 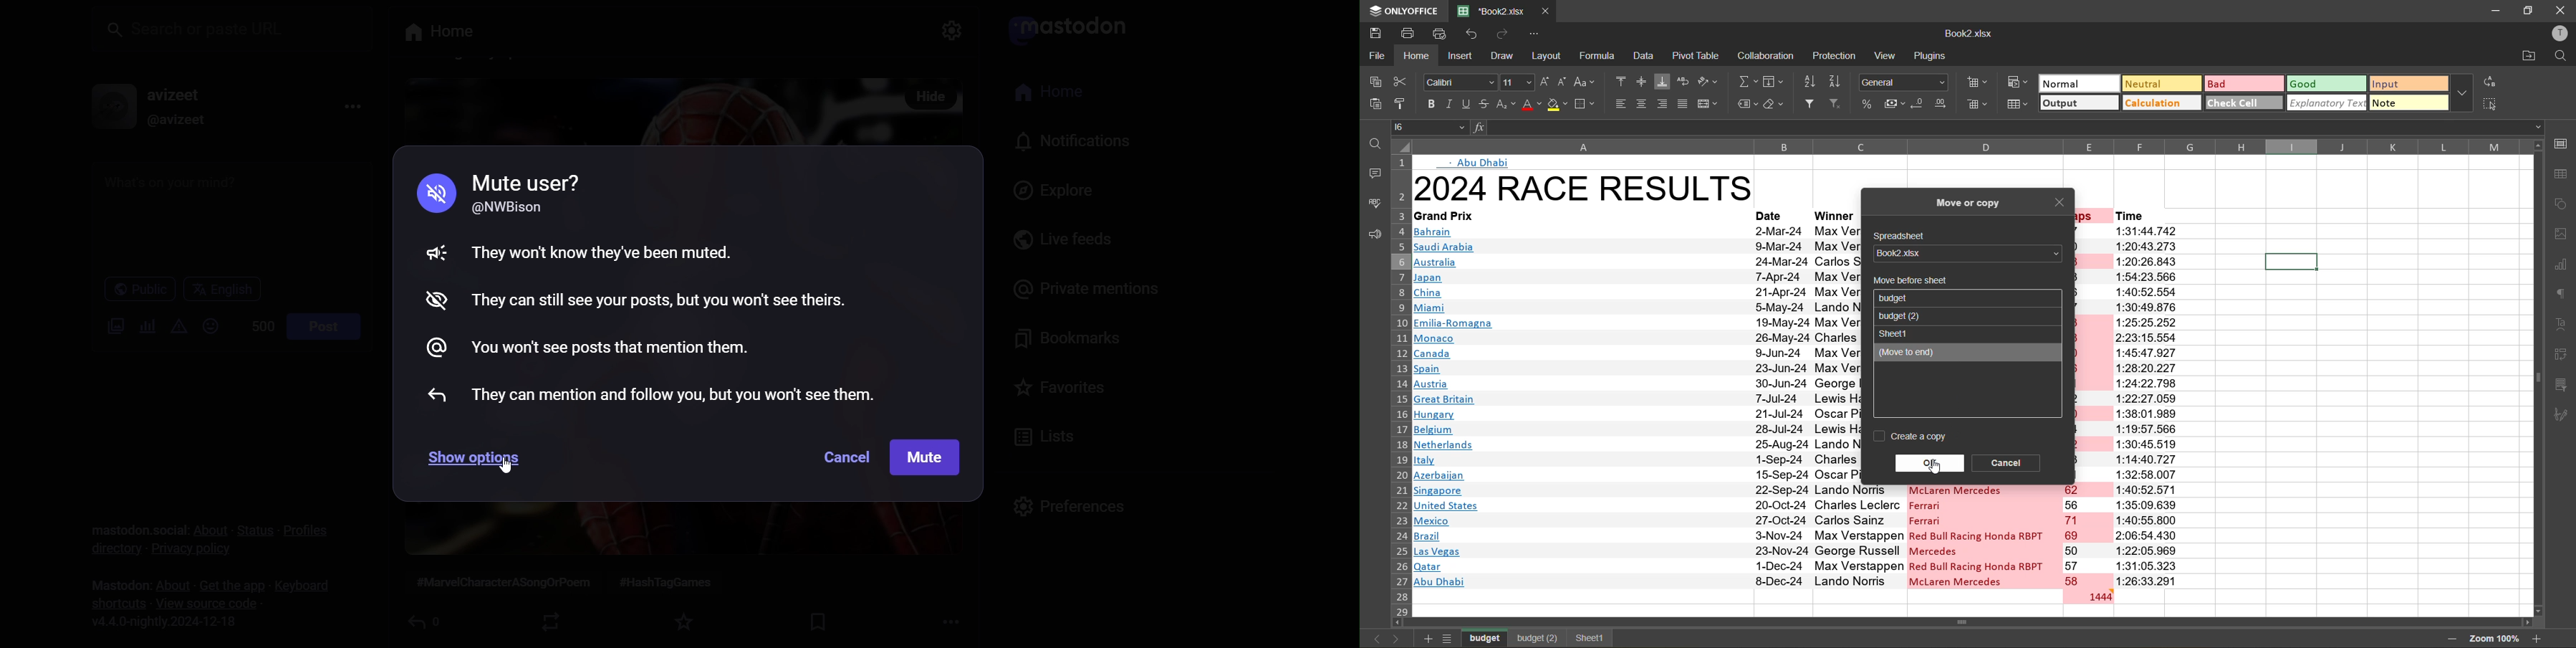 I want to click on data, so click(x=1645, y=56).